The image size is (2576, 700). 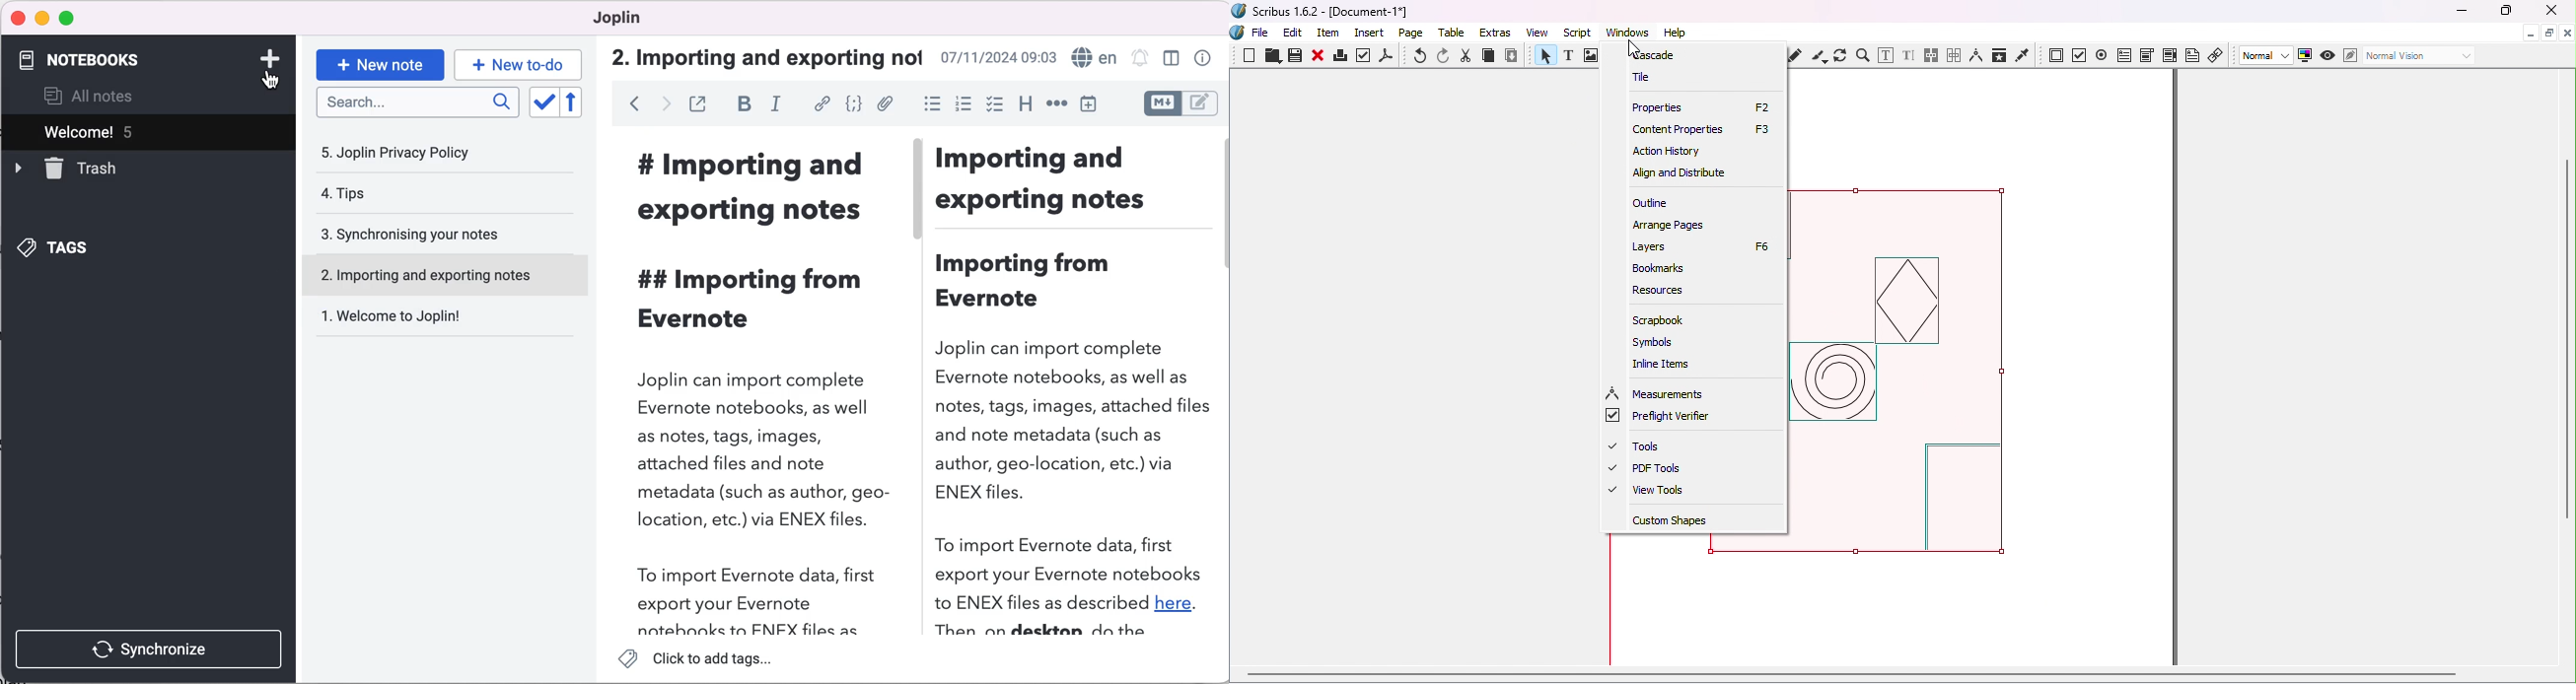 What do you see at coordinates (1698, 245) in the screenshot?
I see `Layers` at bounding box center [1698, 245].